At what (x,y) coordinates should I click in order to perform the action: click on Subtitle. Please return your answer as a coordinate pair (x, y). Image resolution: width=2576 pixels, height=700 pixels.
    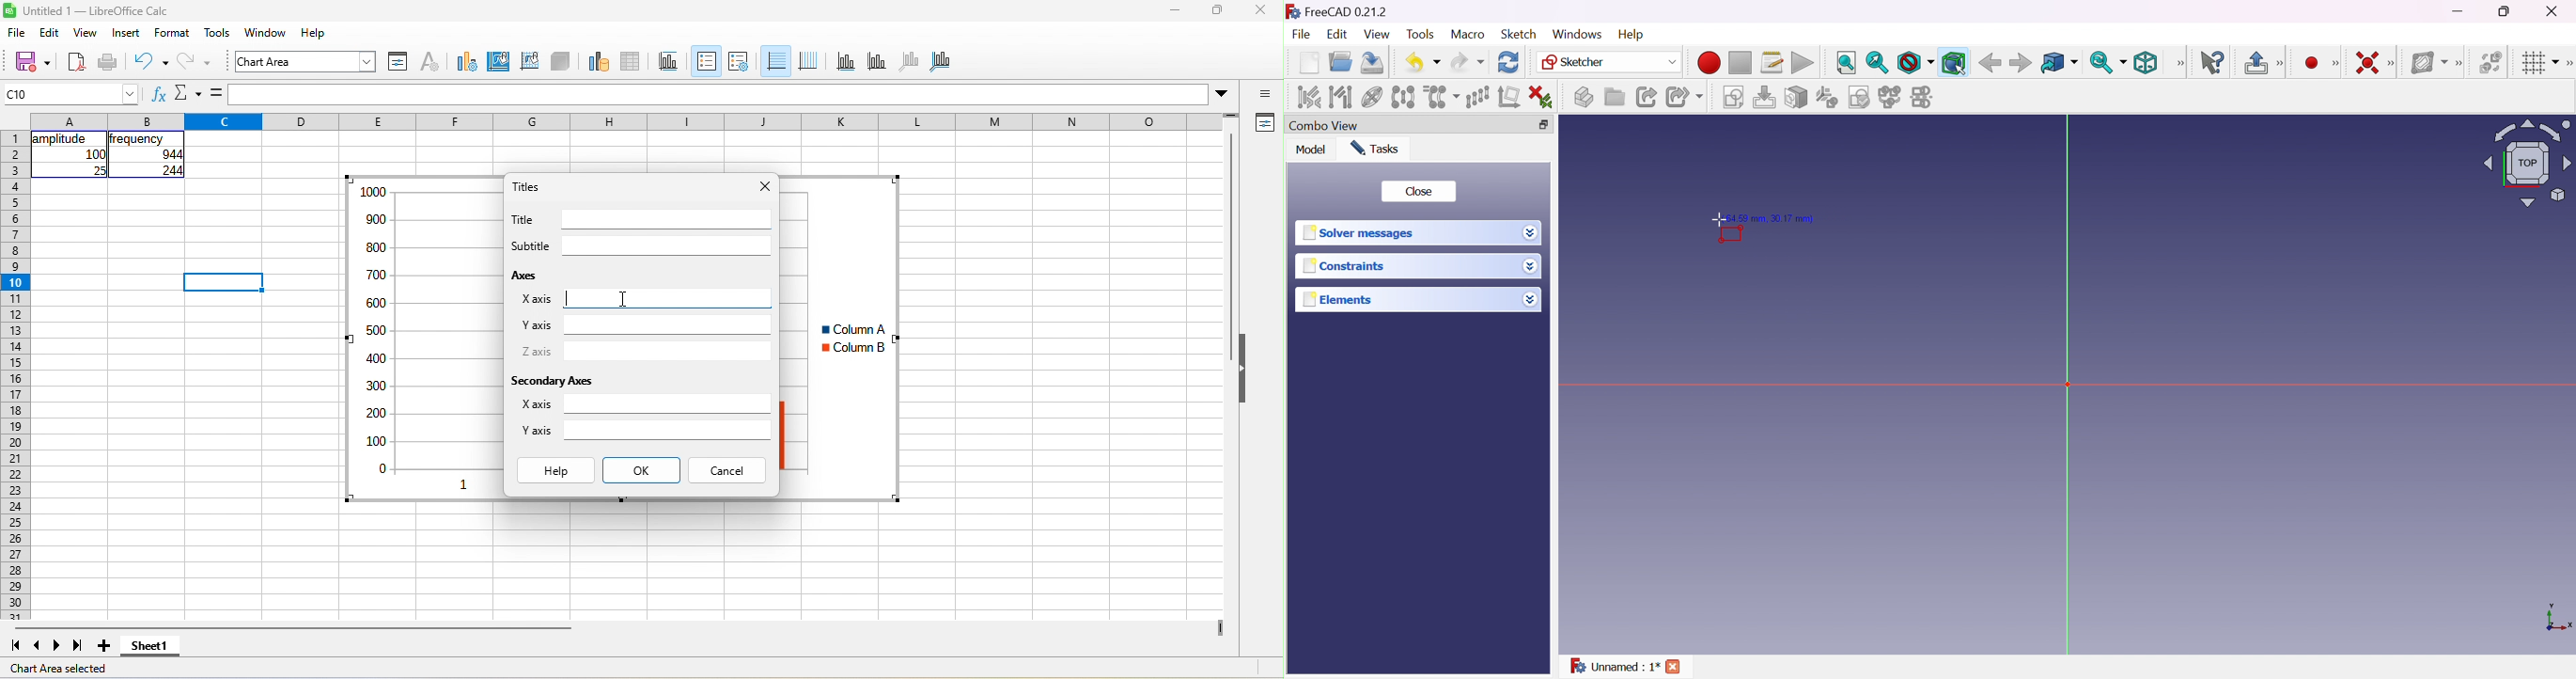
    Looking at the image, I should click on (531, 245).